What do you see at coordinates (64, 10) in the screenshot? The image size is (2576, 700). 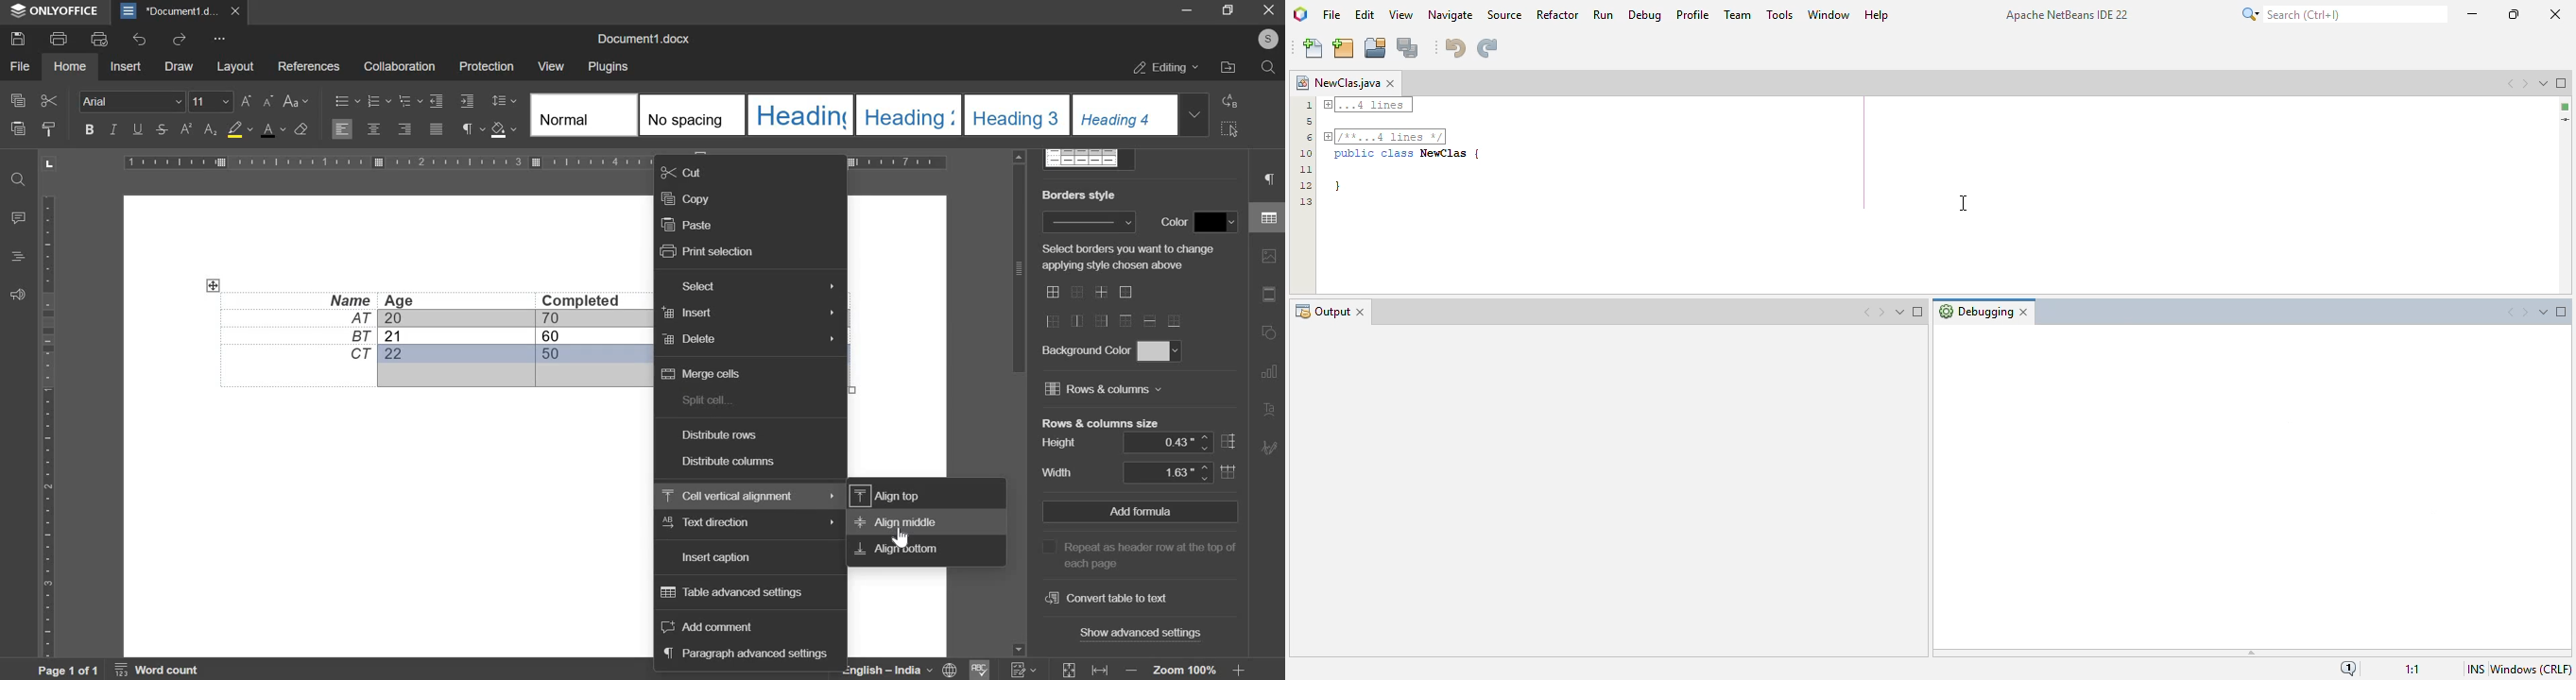 I see `onlyoffice` at bounding box center [64, 10].